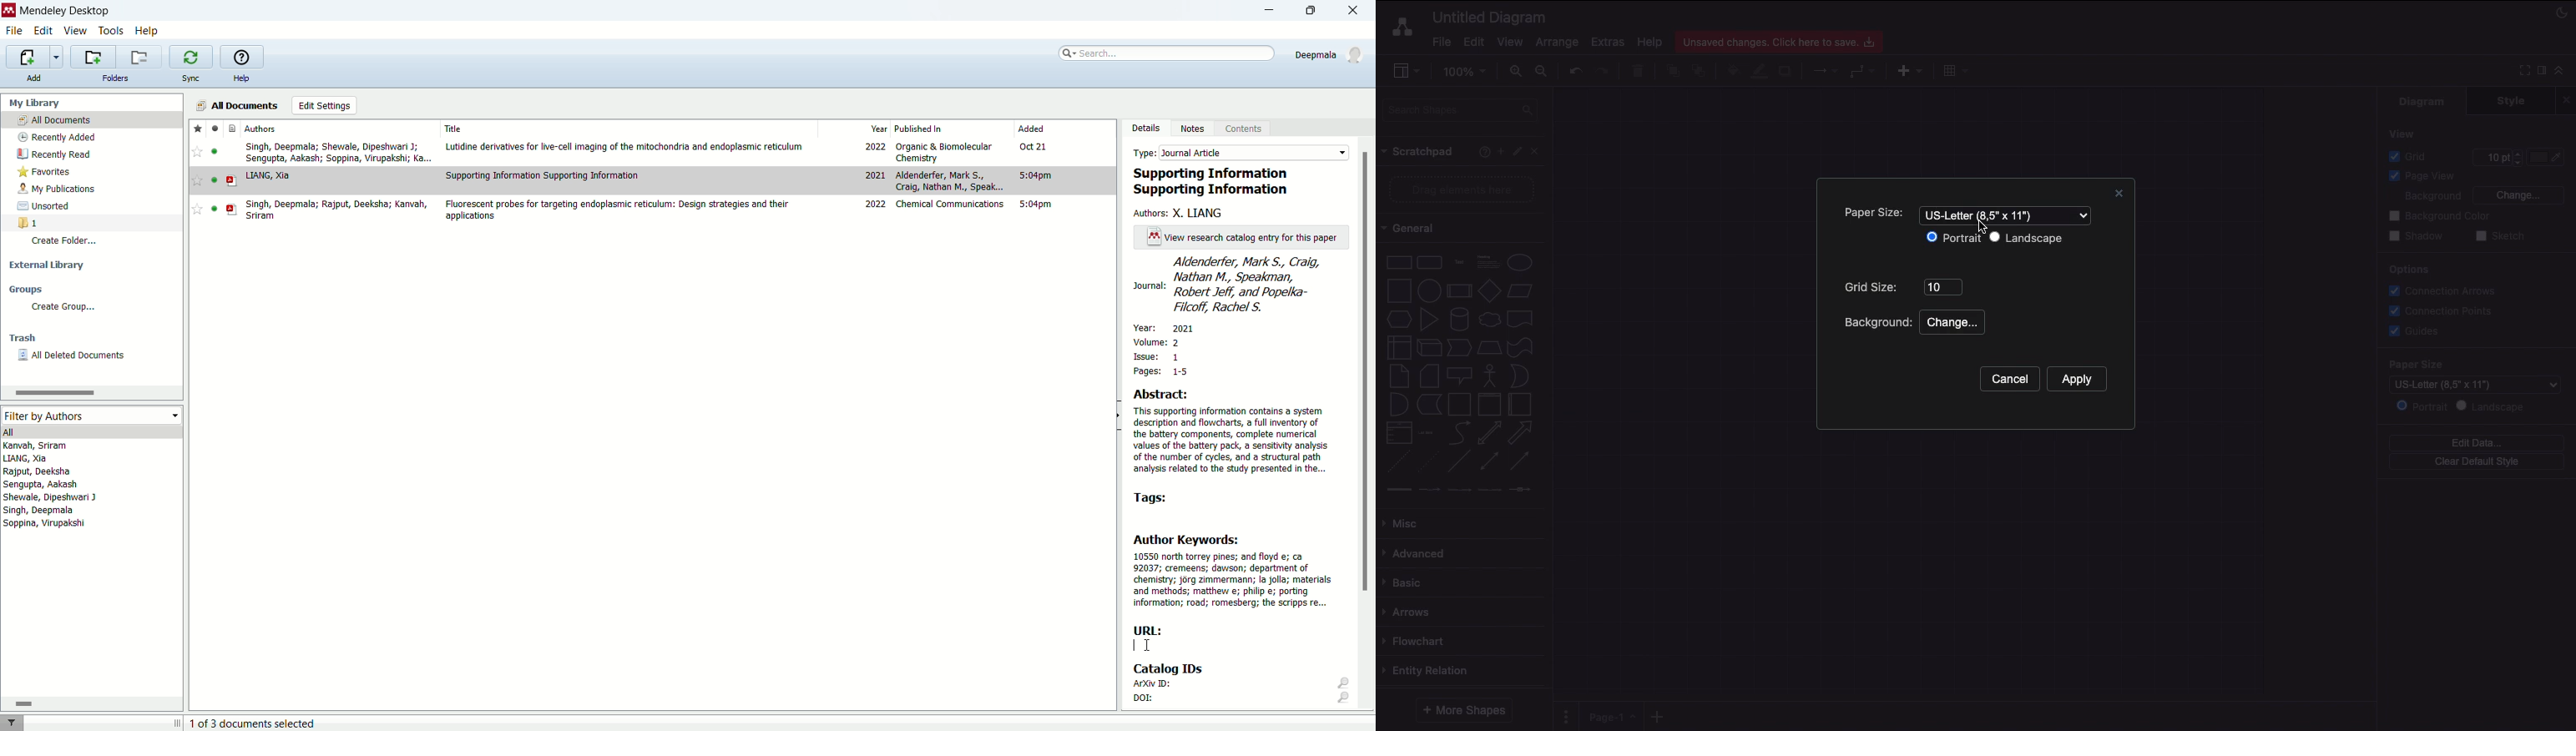 The height and width of the screenshot is (756, 2576). What do you see at coordinates (1462, 113) in the screenshot?
I see `Search shapes` at bounding box center [1462, 113].